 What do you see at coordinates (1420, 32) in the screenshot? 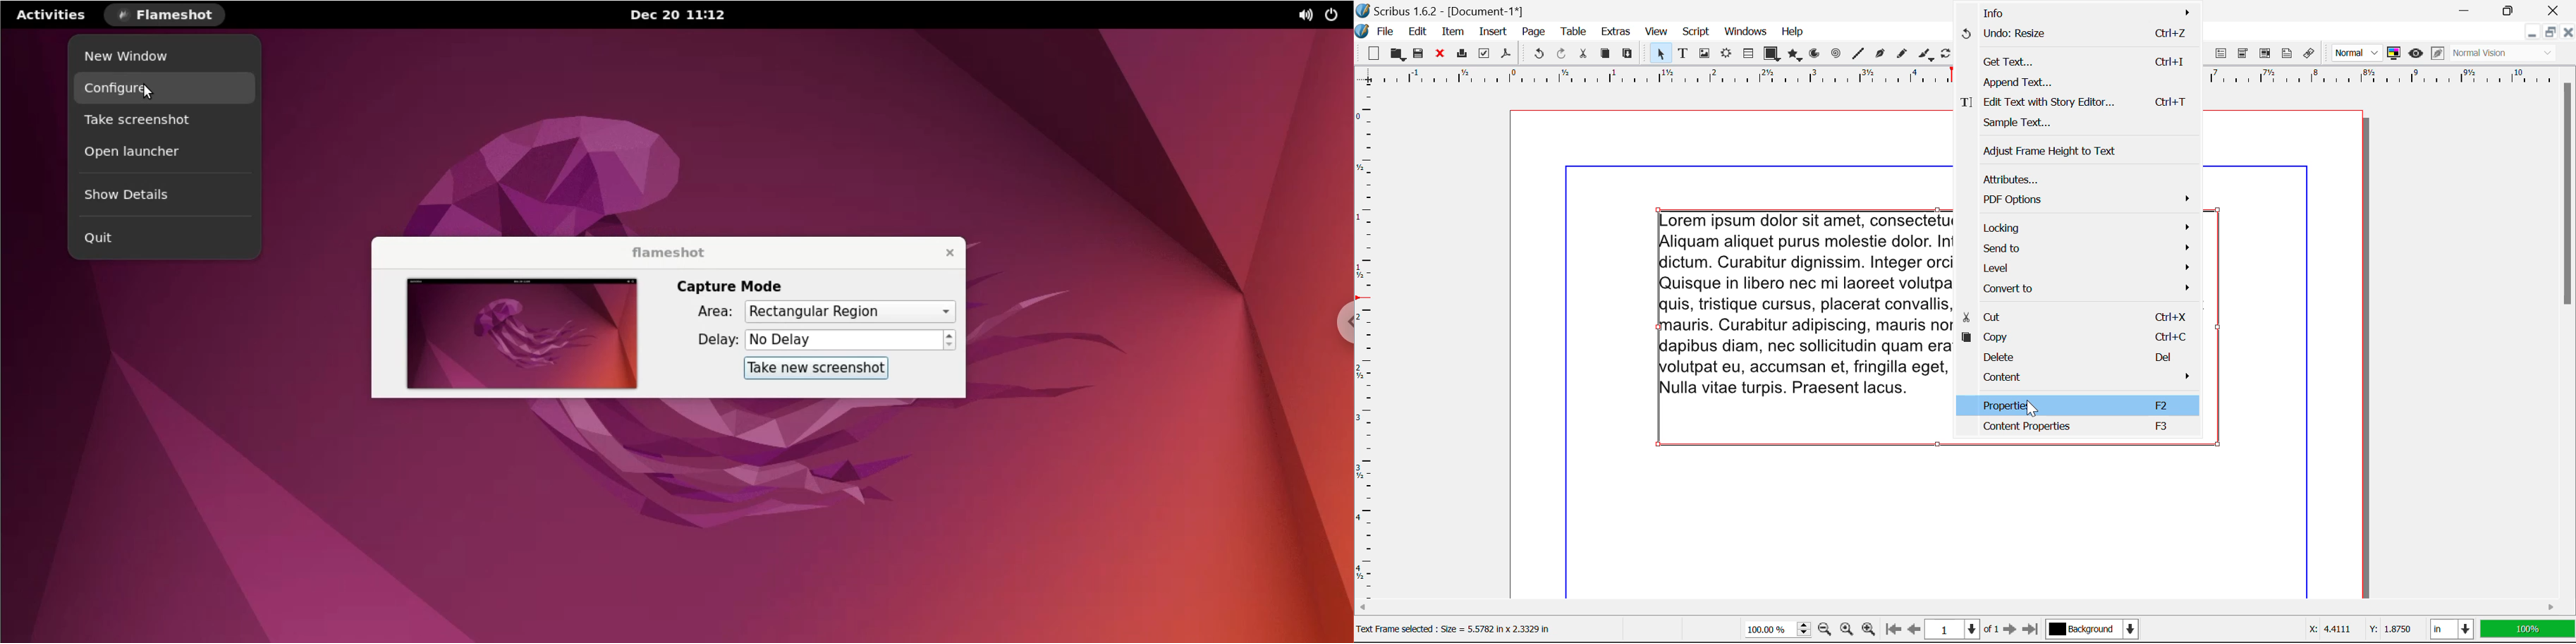
I see `Edit` at bounding box center [1420, 32].